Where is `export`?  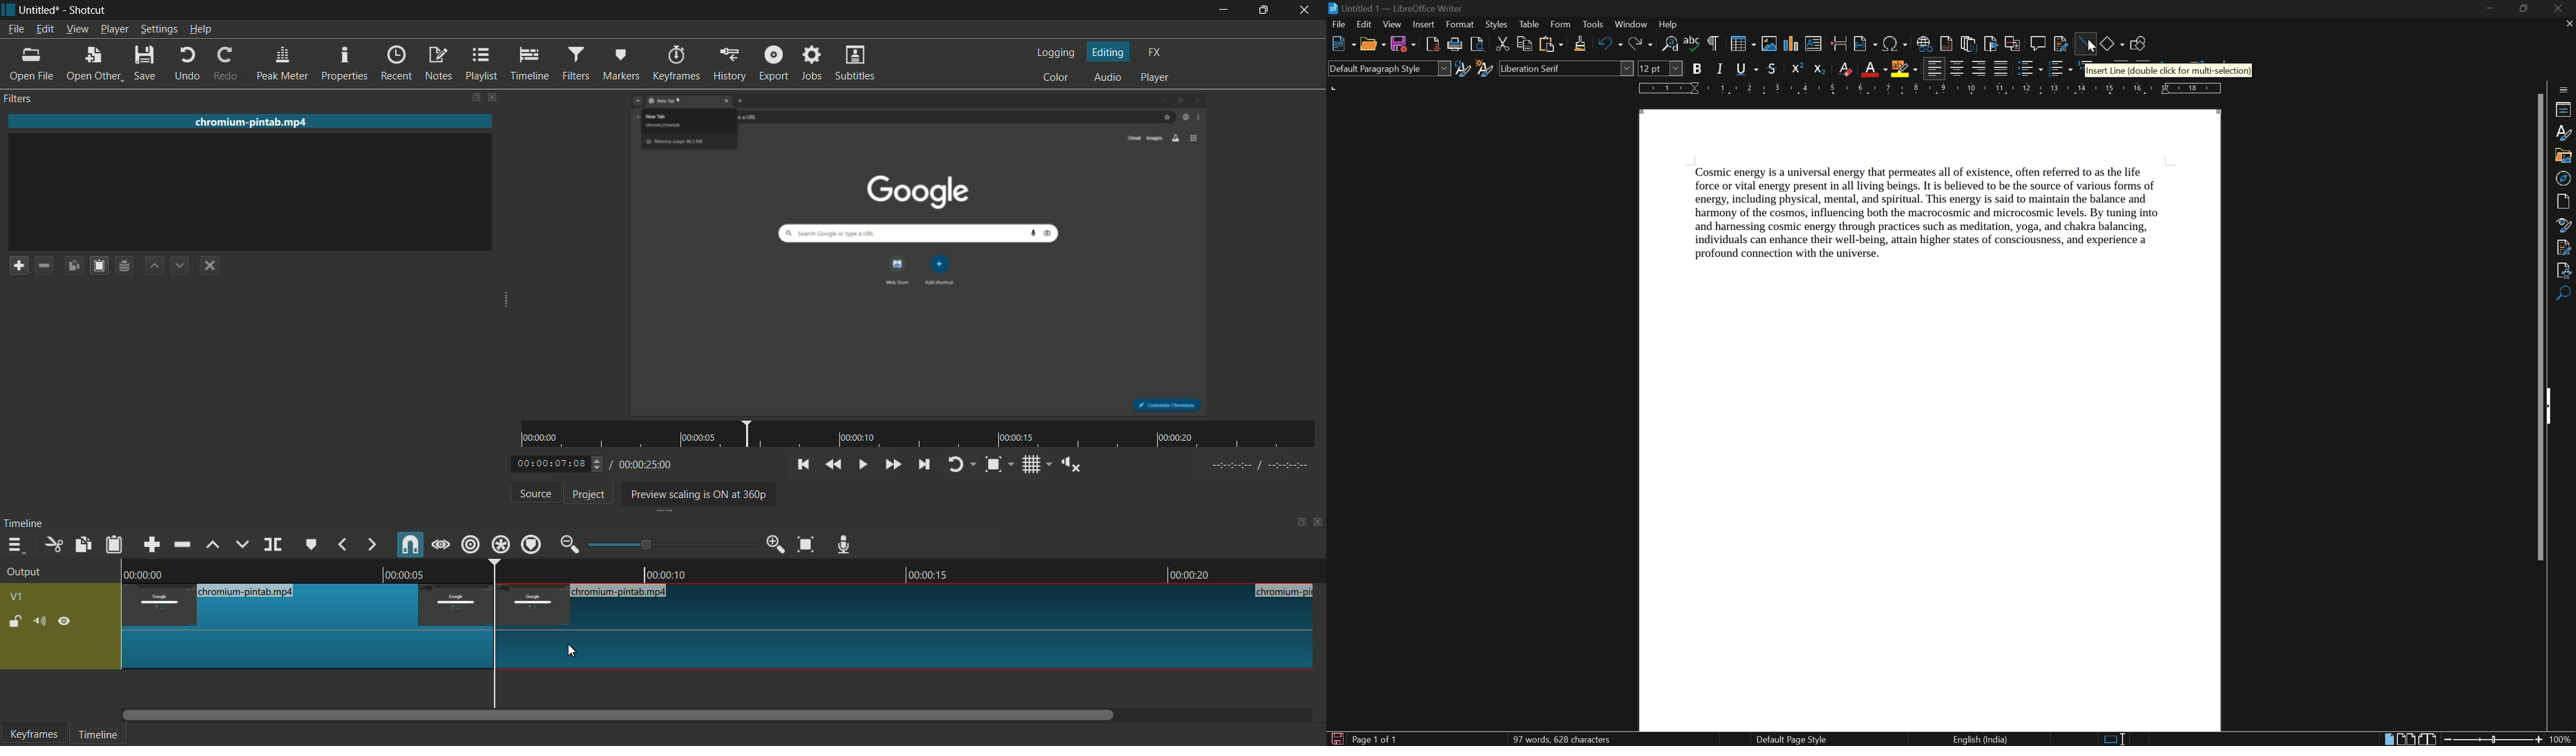
export is located at coordinates (774, 62).